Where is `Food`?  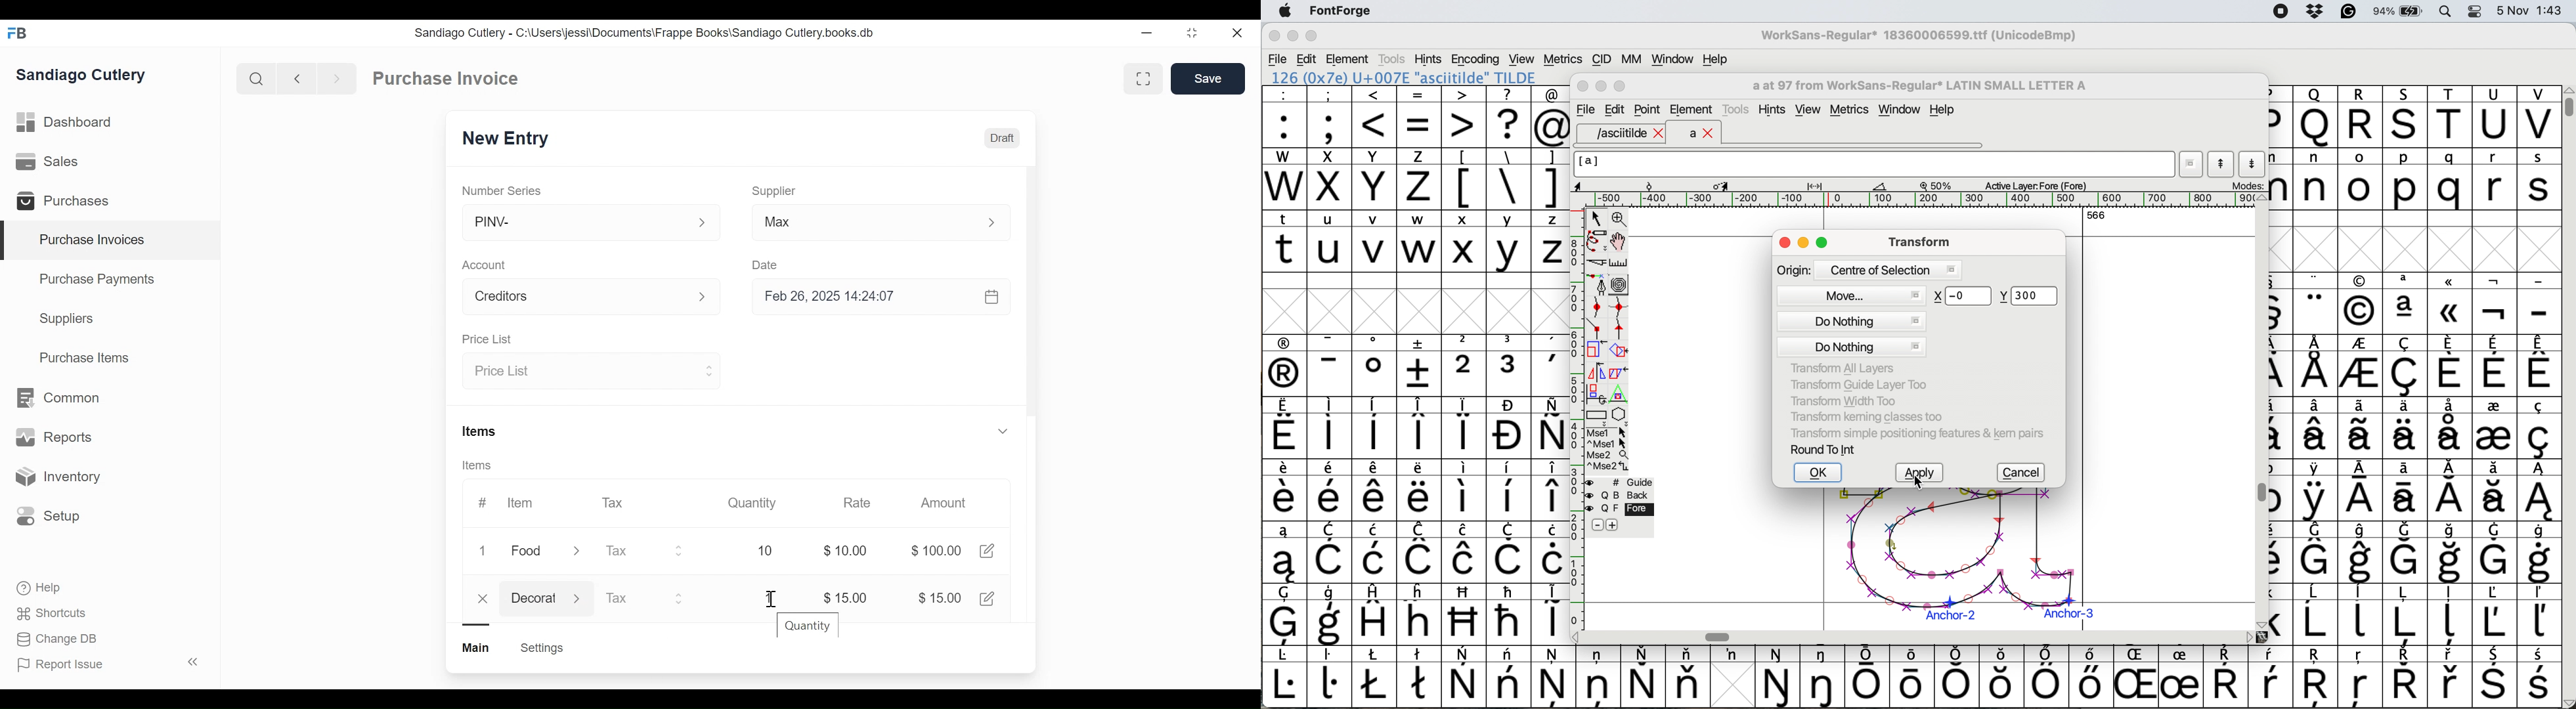 Food is located at coordinates (529, 552).